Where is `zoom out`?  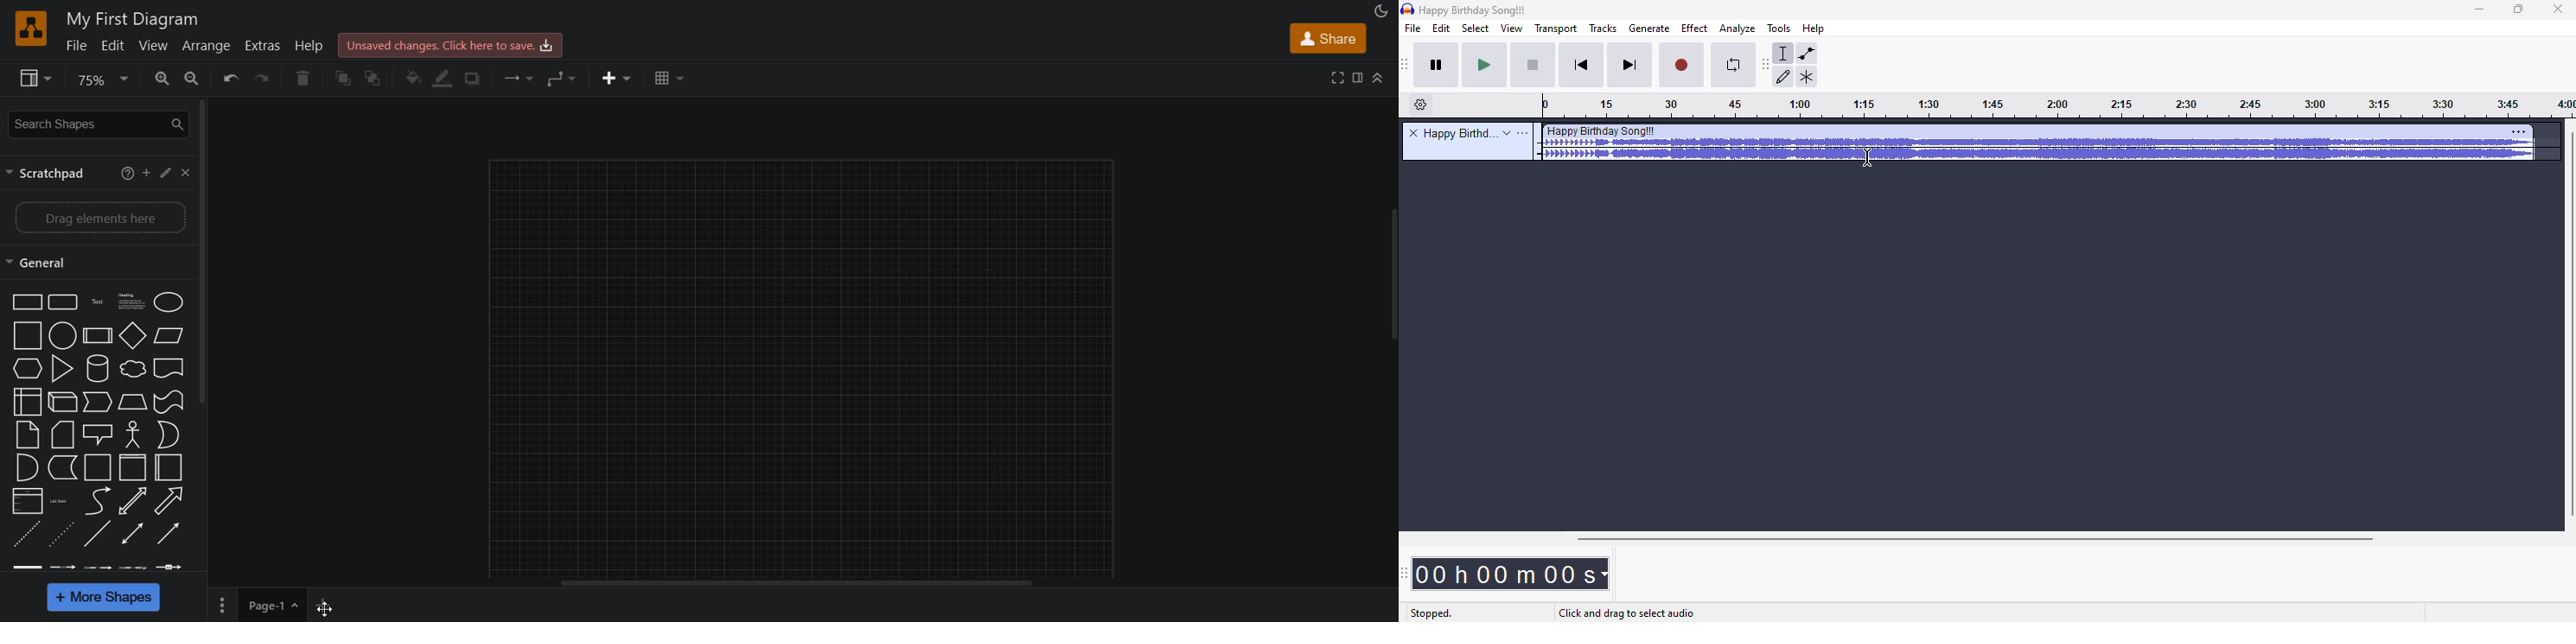
zoom out is located at coordinates (192, 80).